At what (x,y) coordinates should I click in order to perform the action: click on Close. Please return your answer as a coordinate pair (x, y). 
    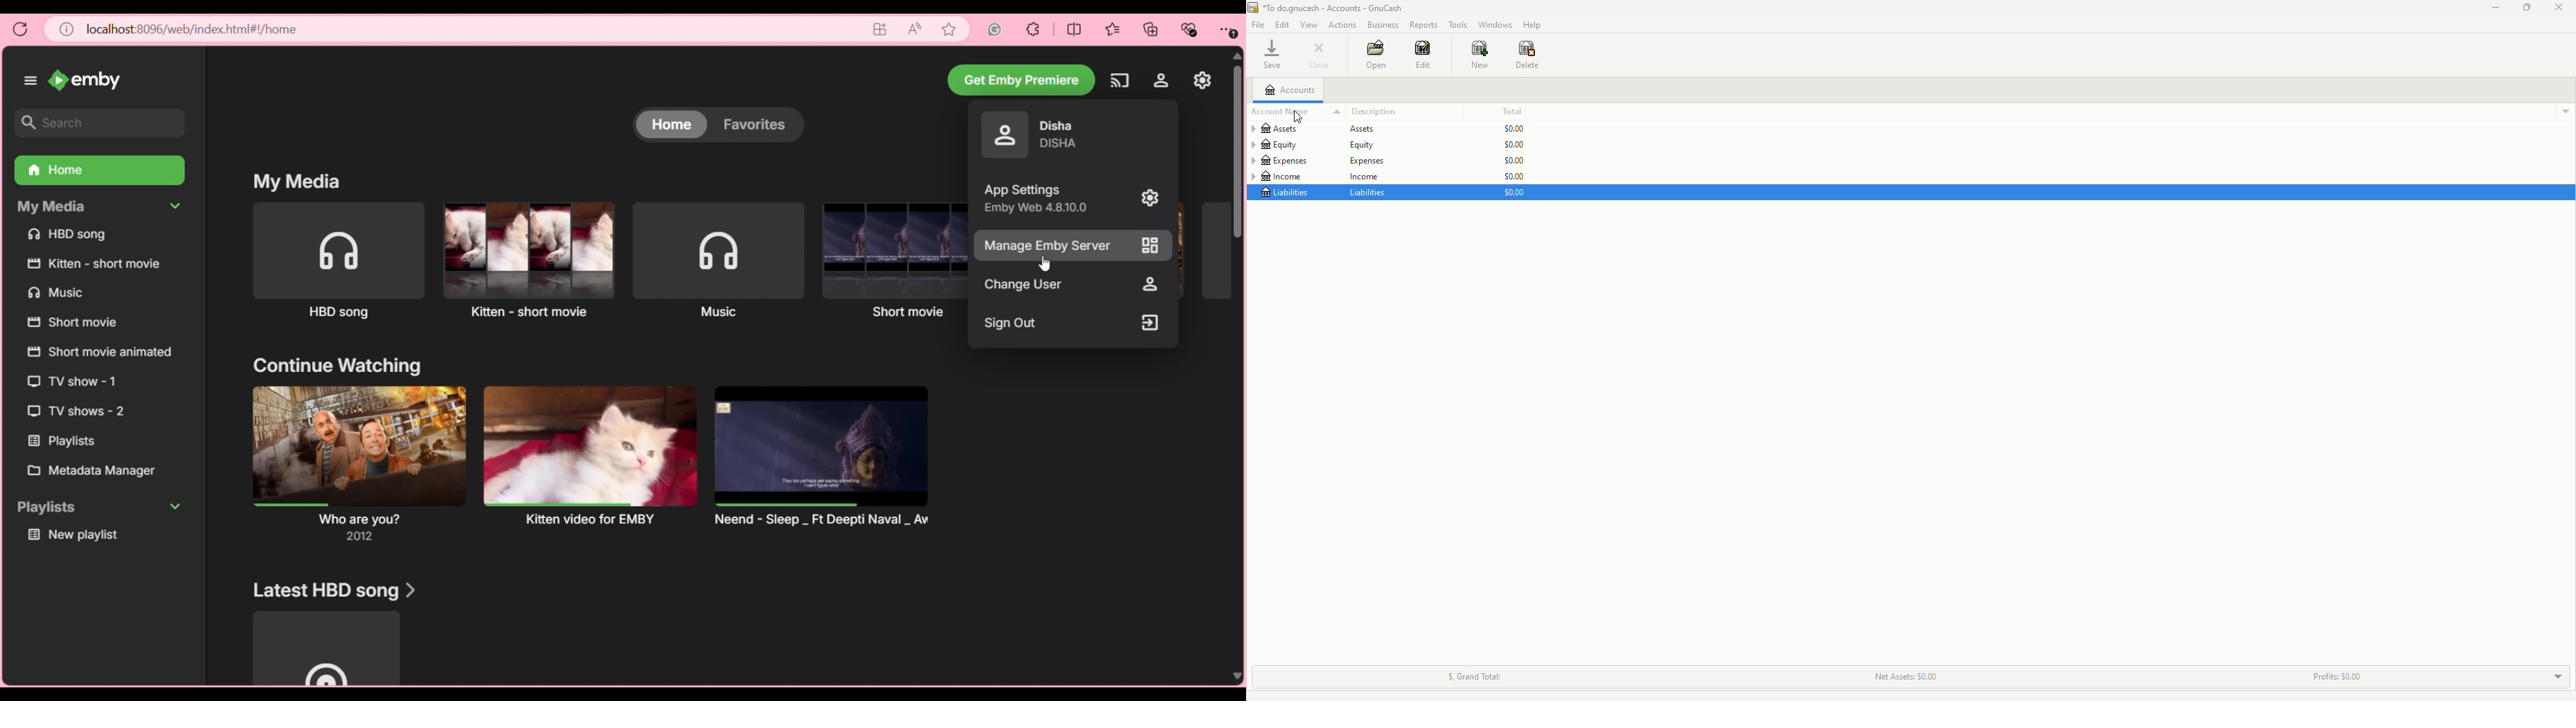
    Looking at the image, I should click on (1324, 53).